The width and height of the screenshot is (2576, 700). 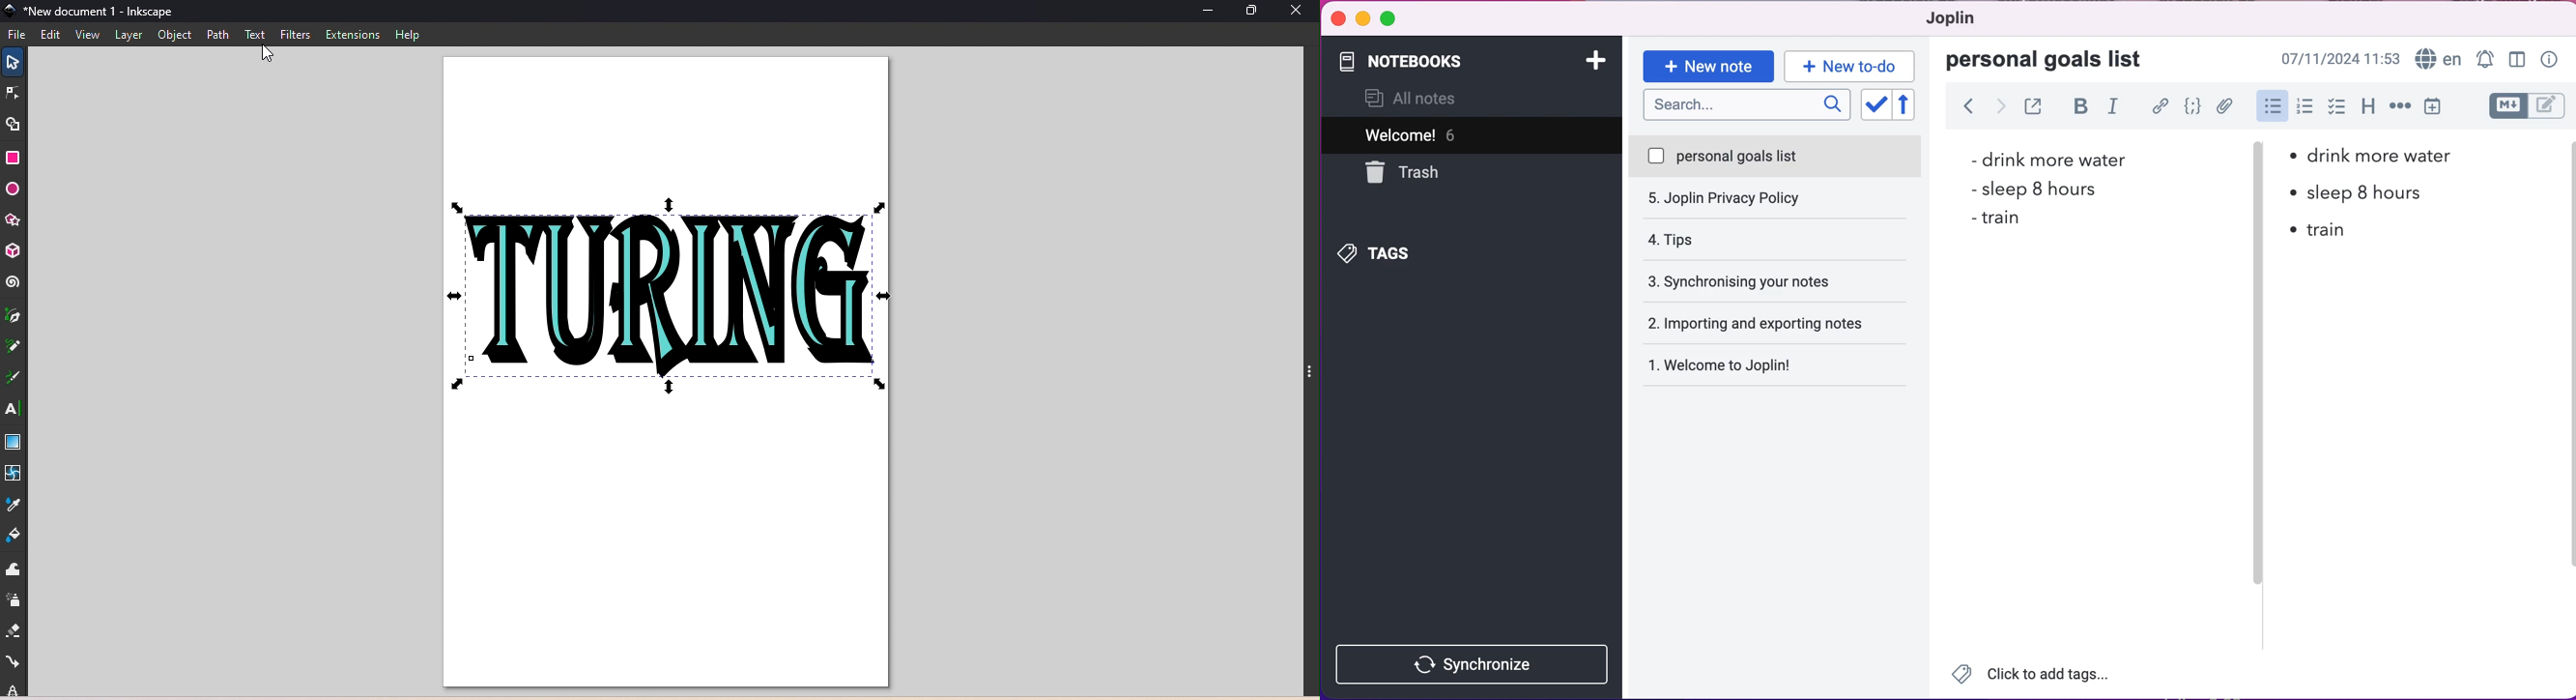 What do you see at coordinates (2223, 106) in the screenshot?
I see `attach file` at bounding box center [2223, 106].